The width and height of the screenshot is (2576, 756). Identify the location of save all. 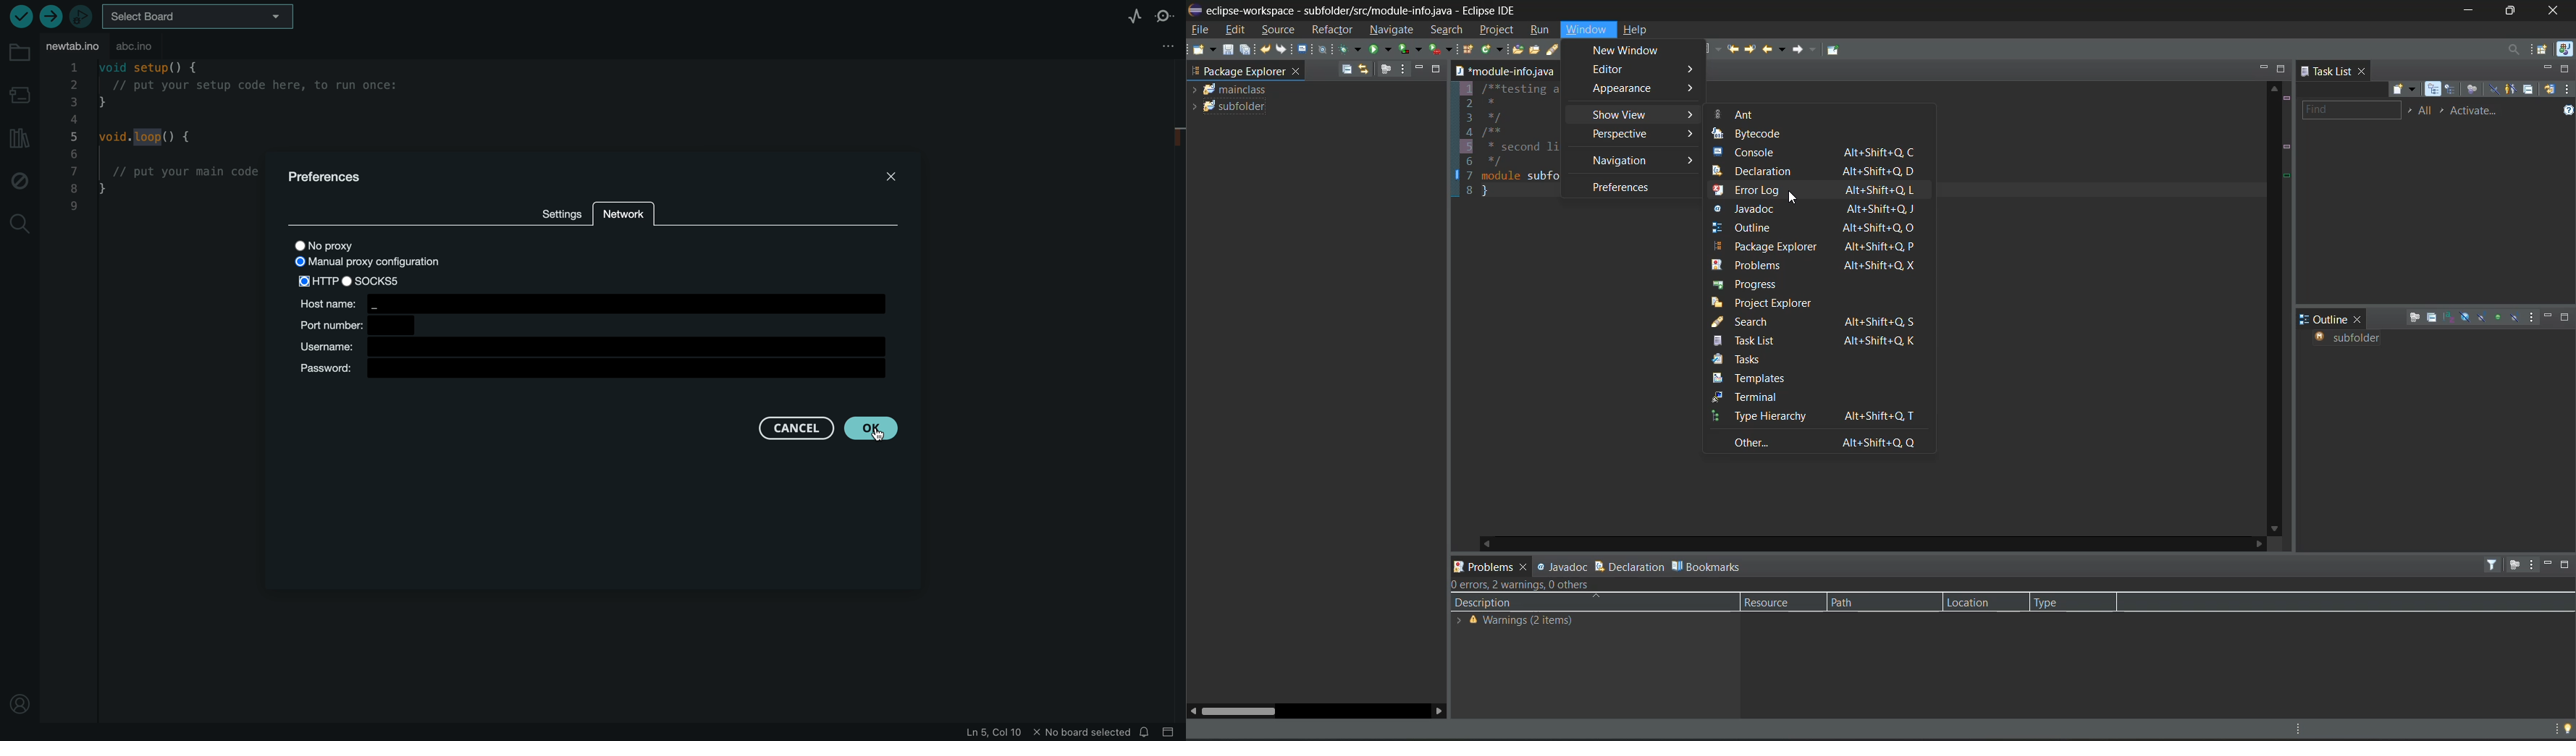
(1245, 48).